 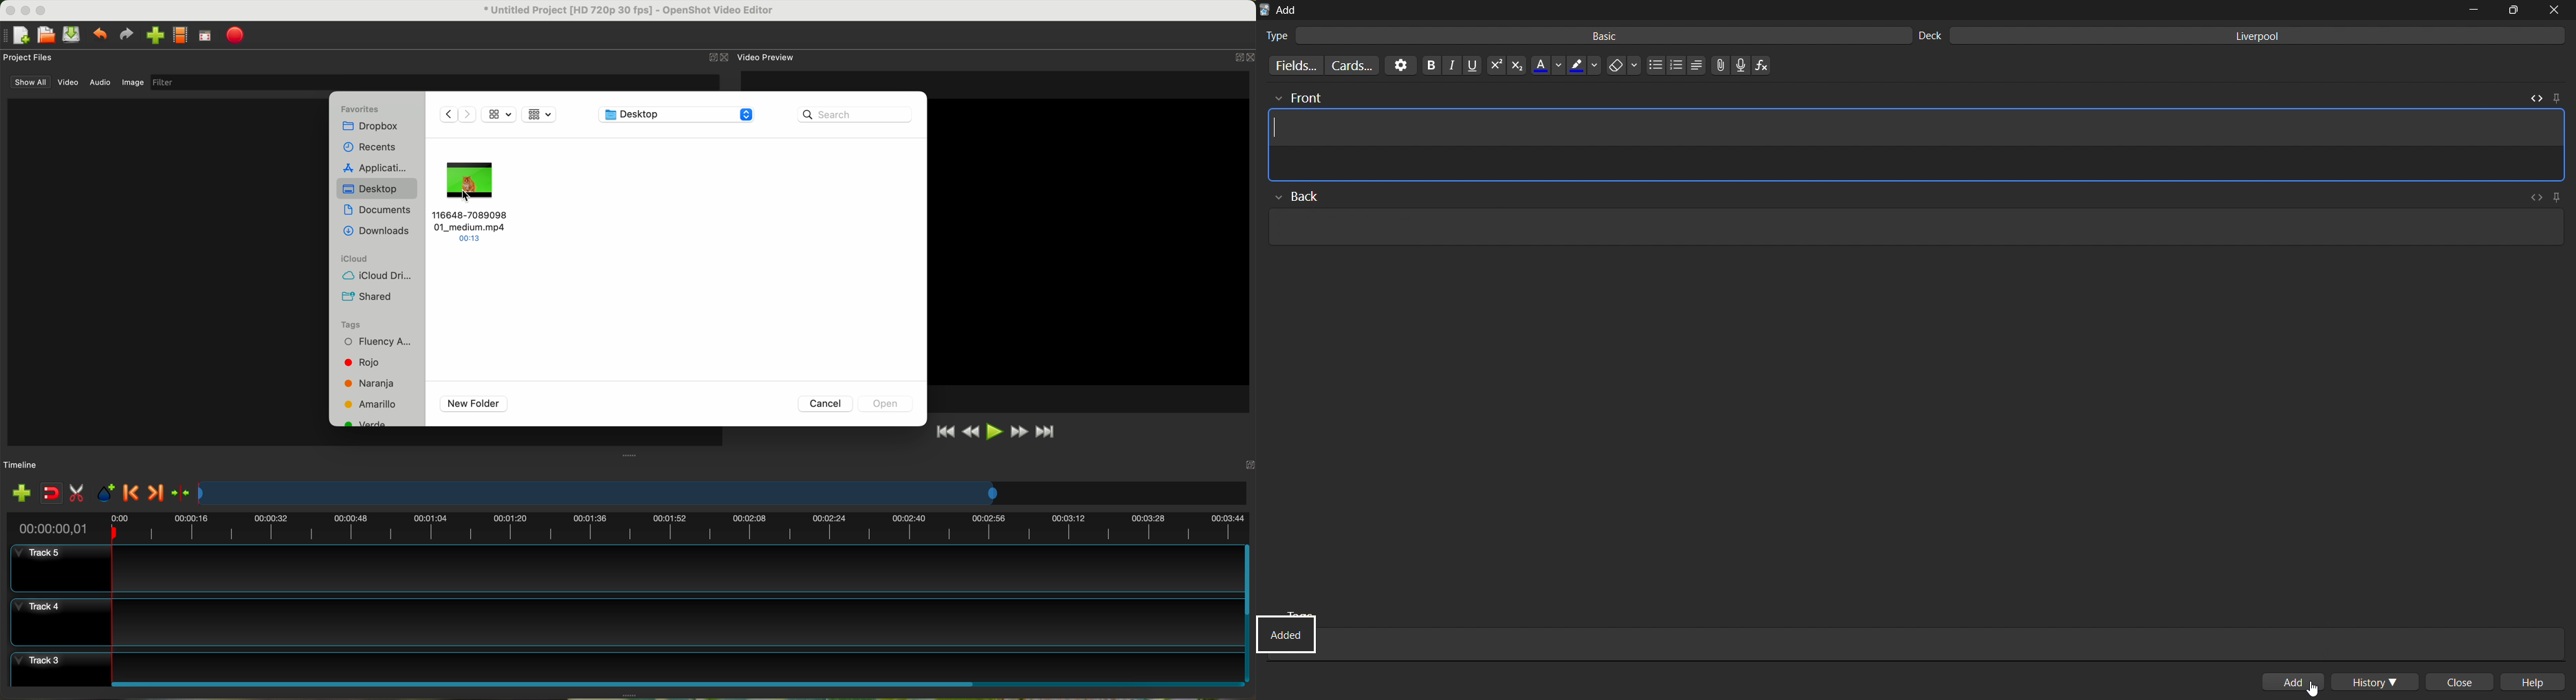 I want to click on grid view, so click(x=541, y=116).